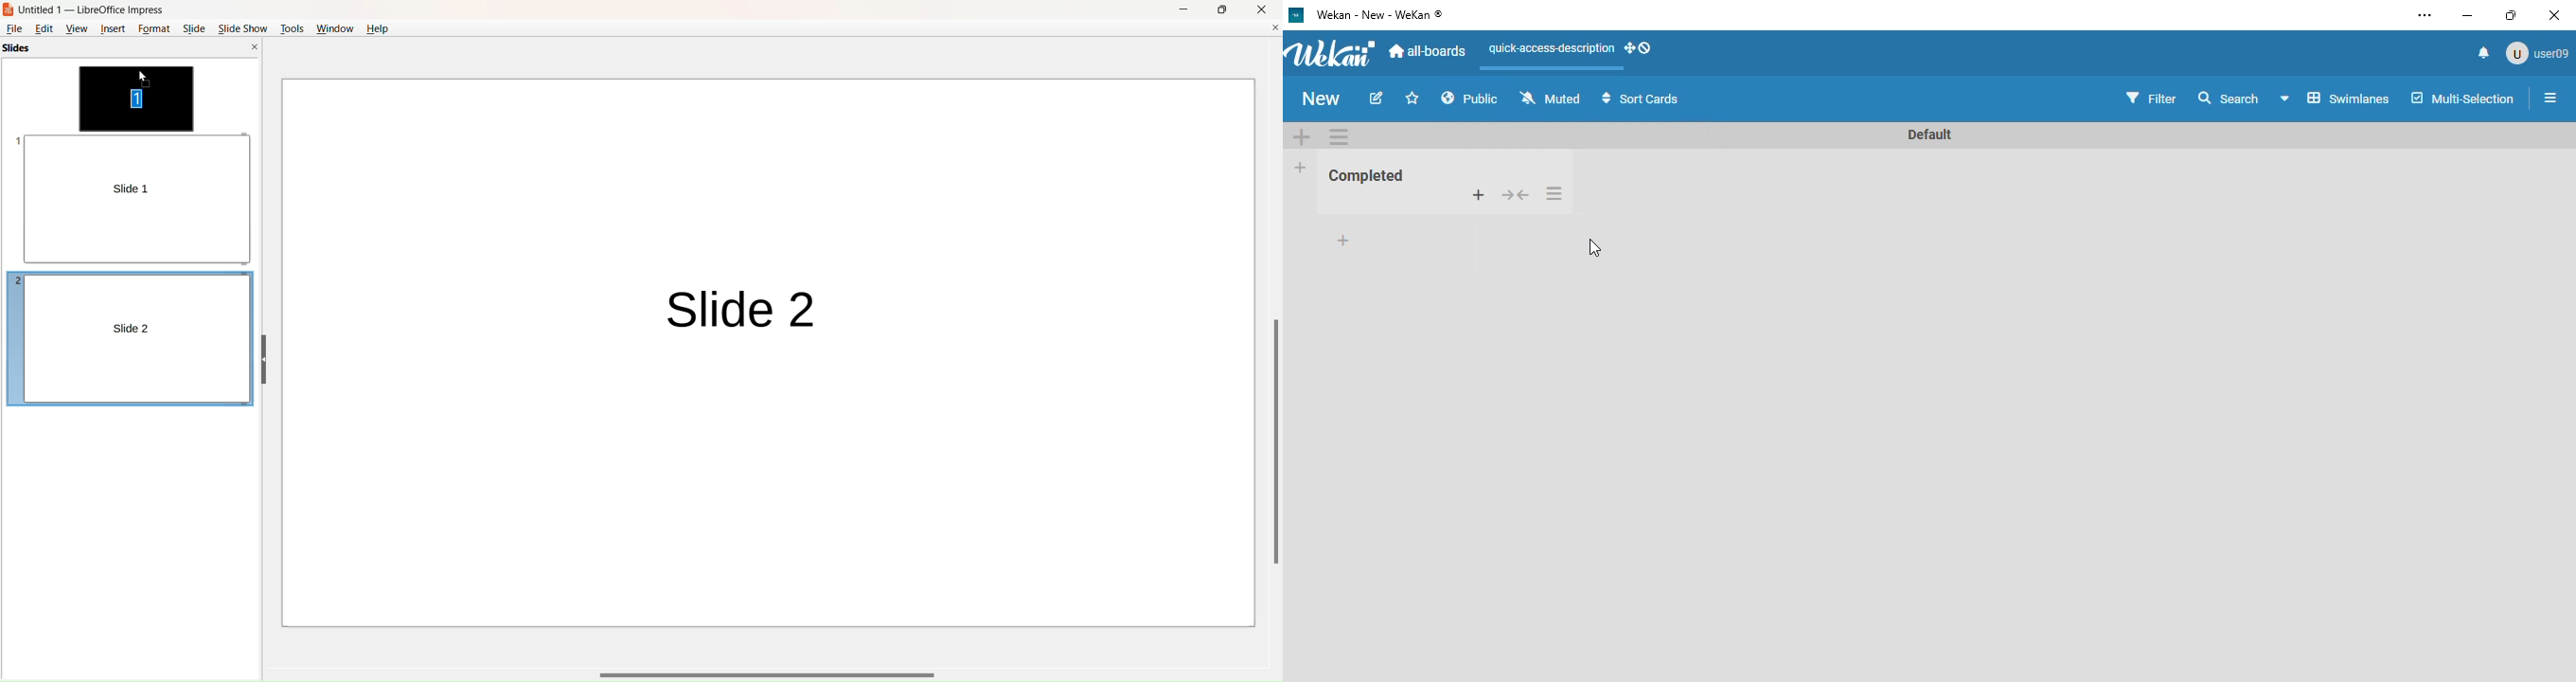  What do you see at coordinates (130, 191) in the screenshot?
I see `slide 1` at bounding box center [130, 191].